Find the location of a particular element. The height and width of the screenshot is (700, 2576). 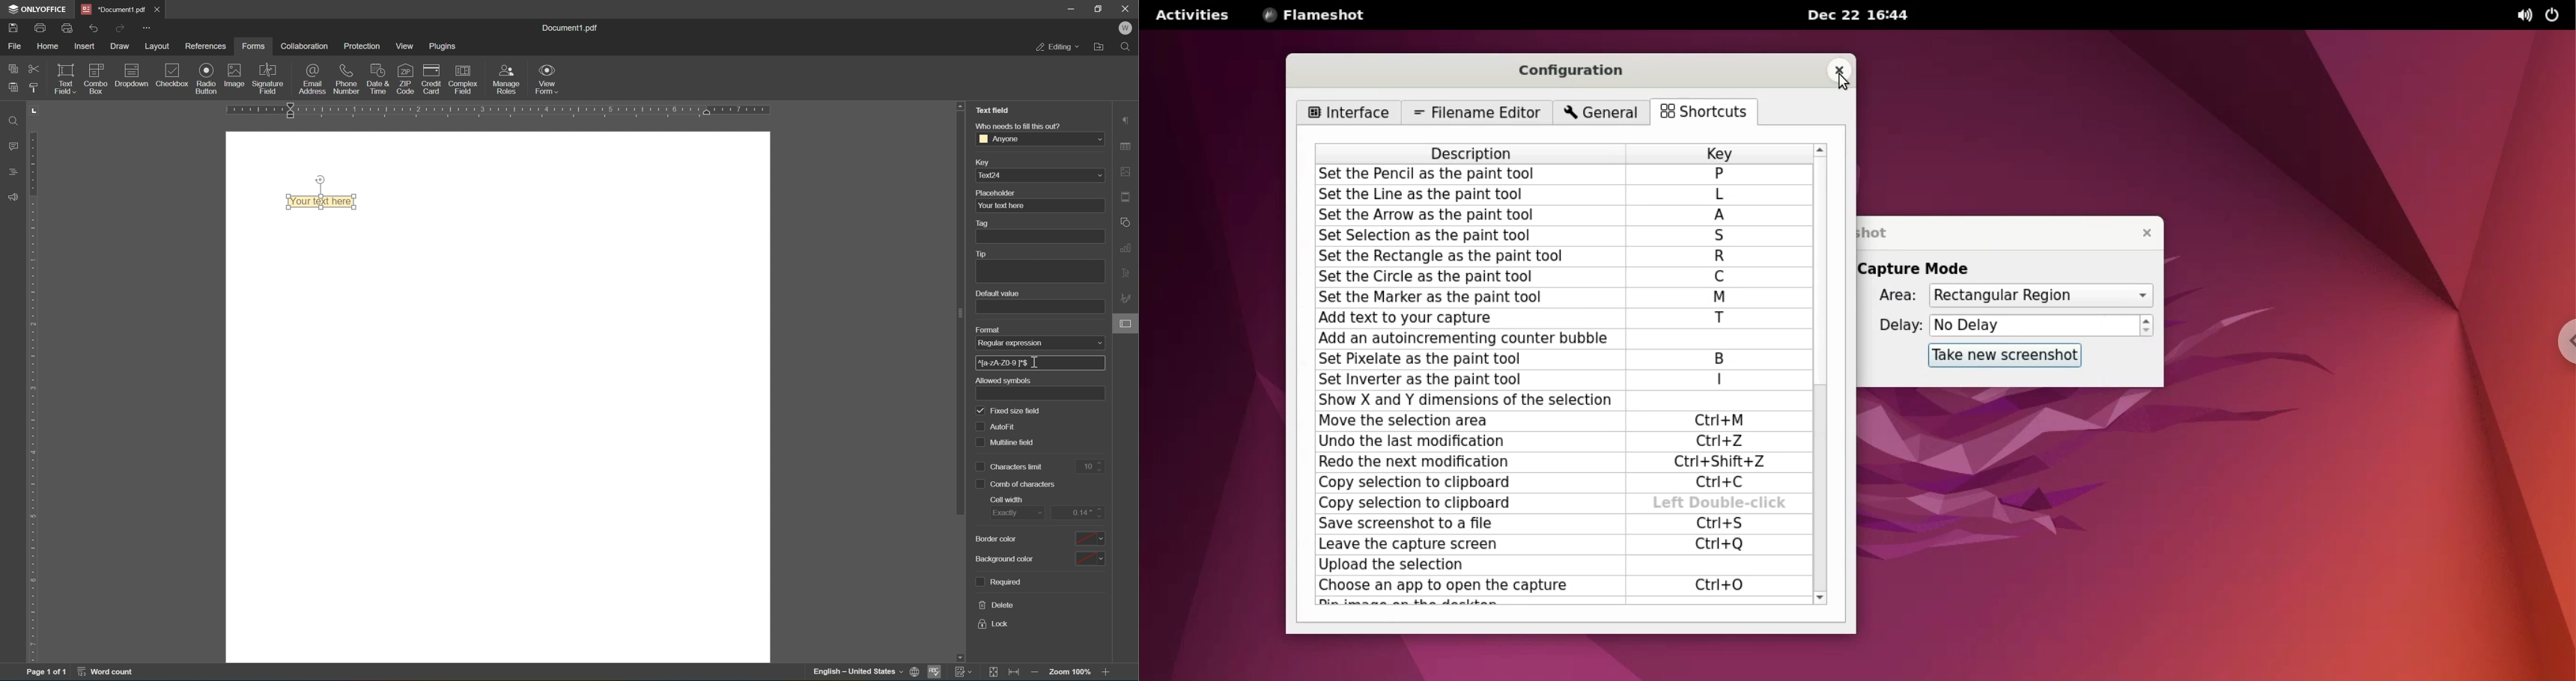

image settings is located at coordinates (1127, 172).